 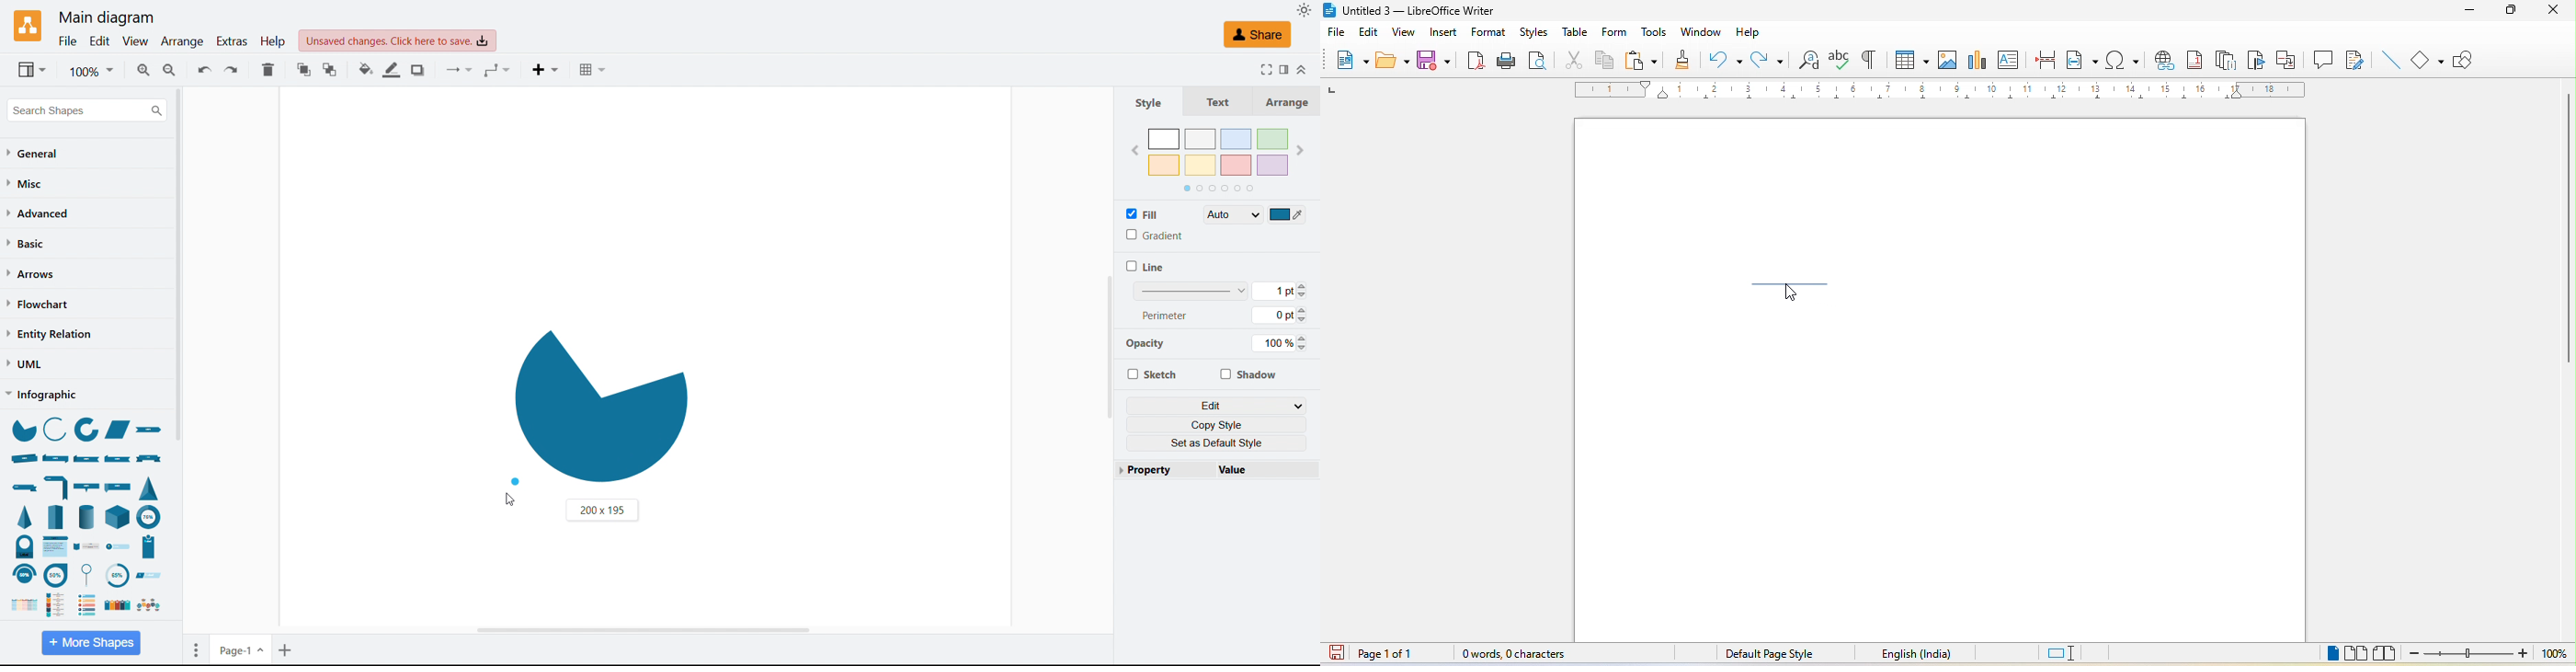 I want to click on chevron list, so click(x=56, y=546).